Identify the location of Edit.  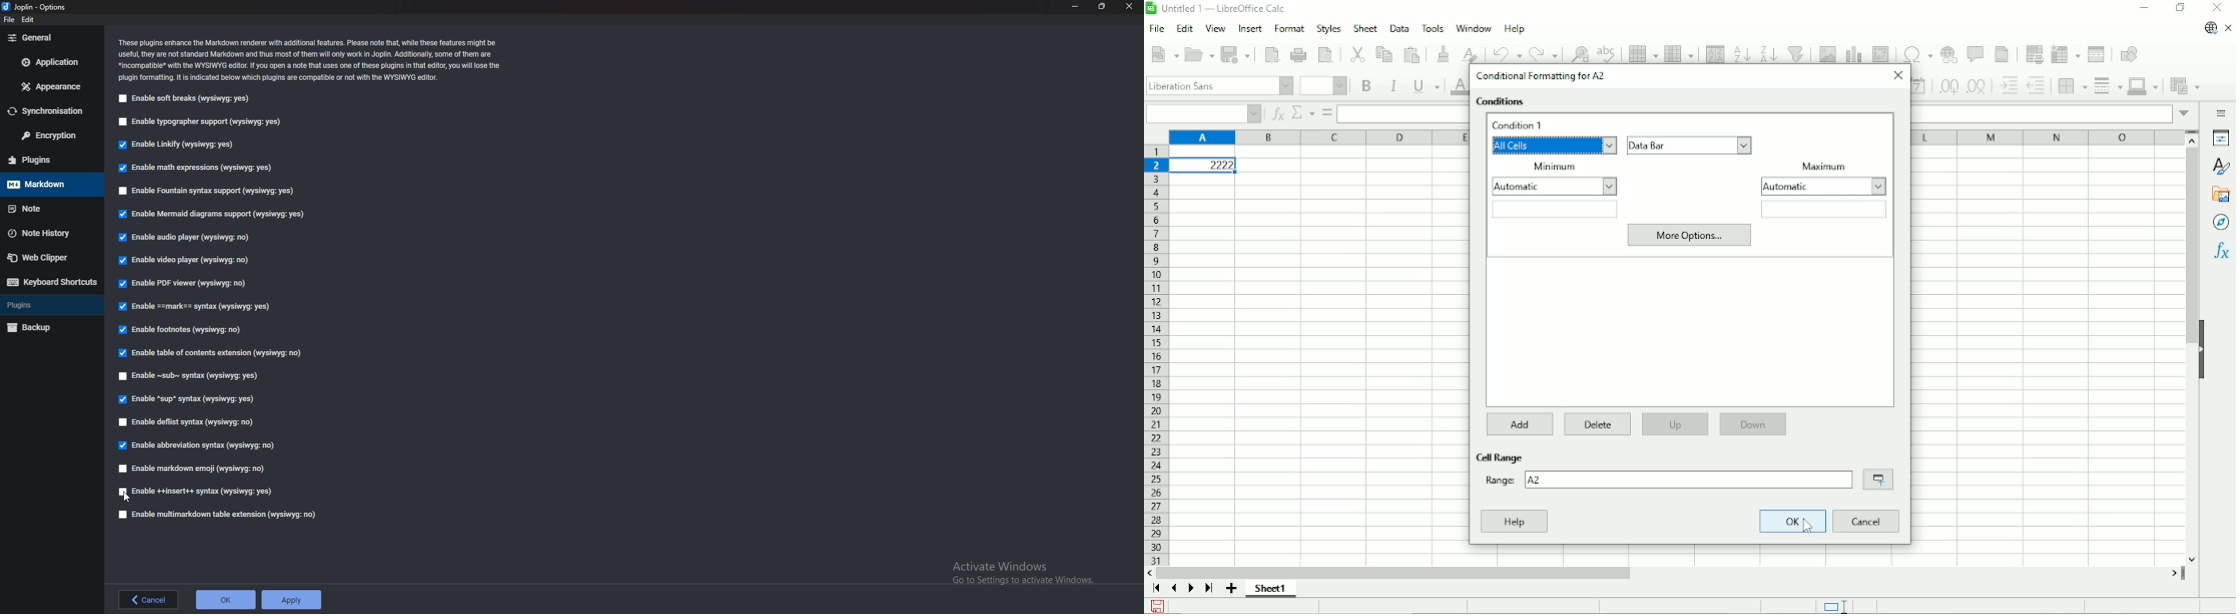
(1184, 28).